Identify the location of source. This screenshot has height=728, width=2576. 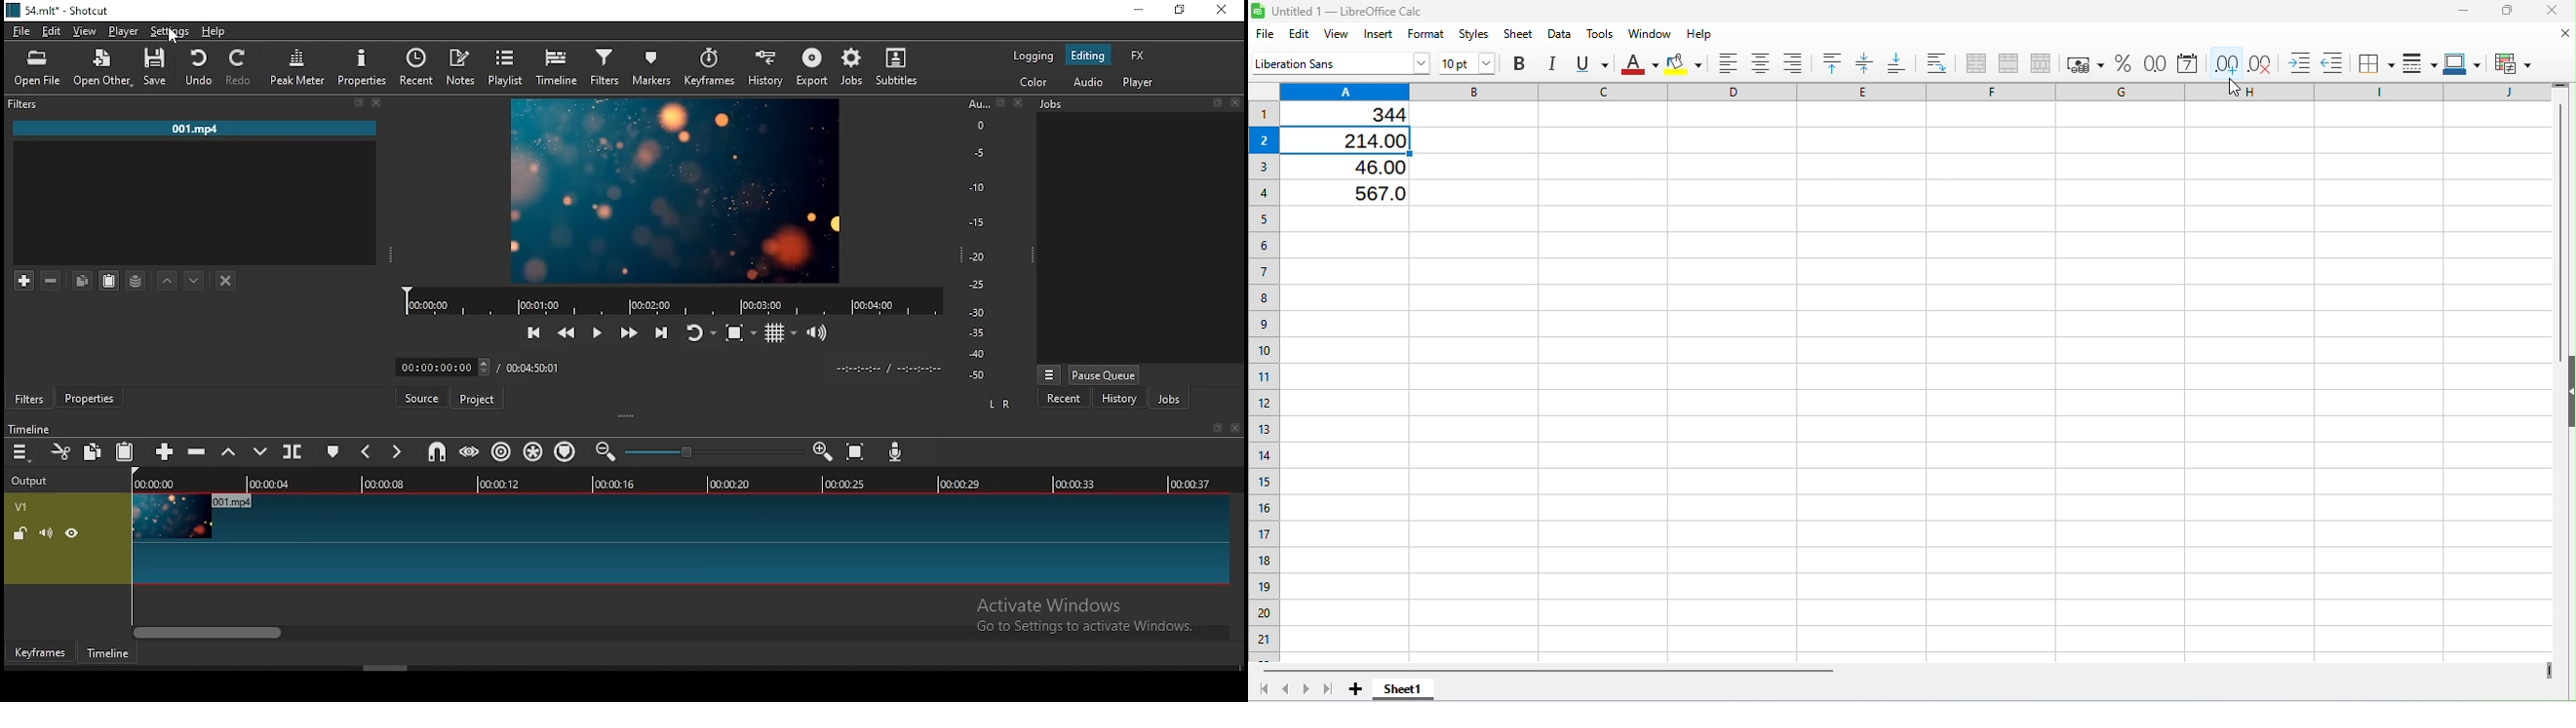
(421, 399).